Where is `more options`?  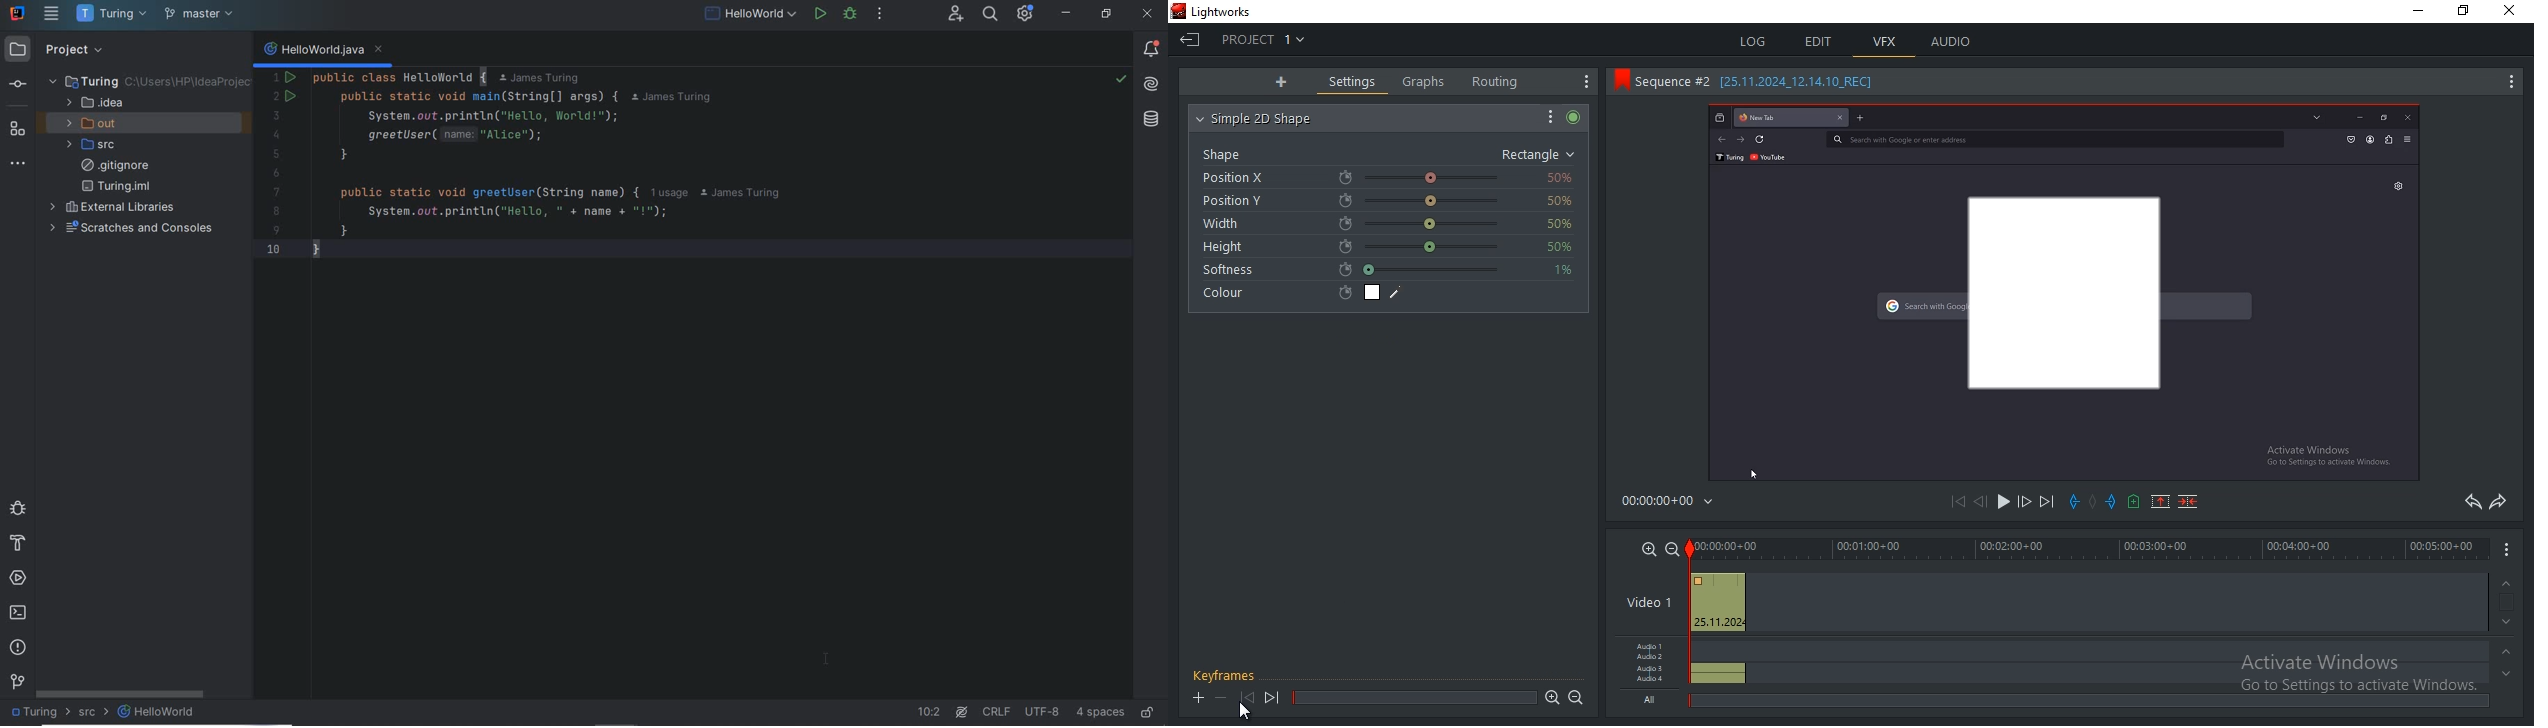 more options is located at coordinates (2508, 85).